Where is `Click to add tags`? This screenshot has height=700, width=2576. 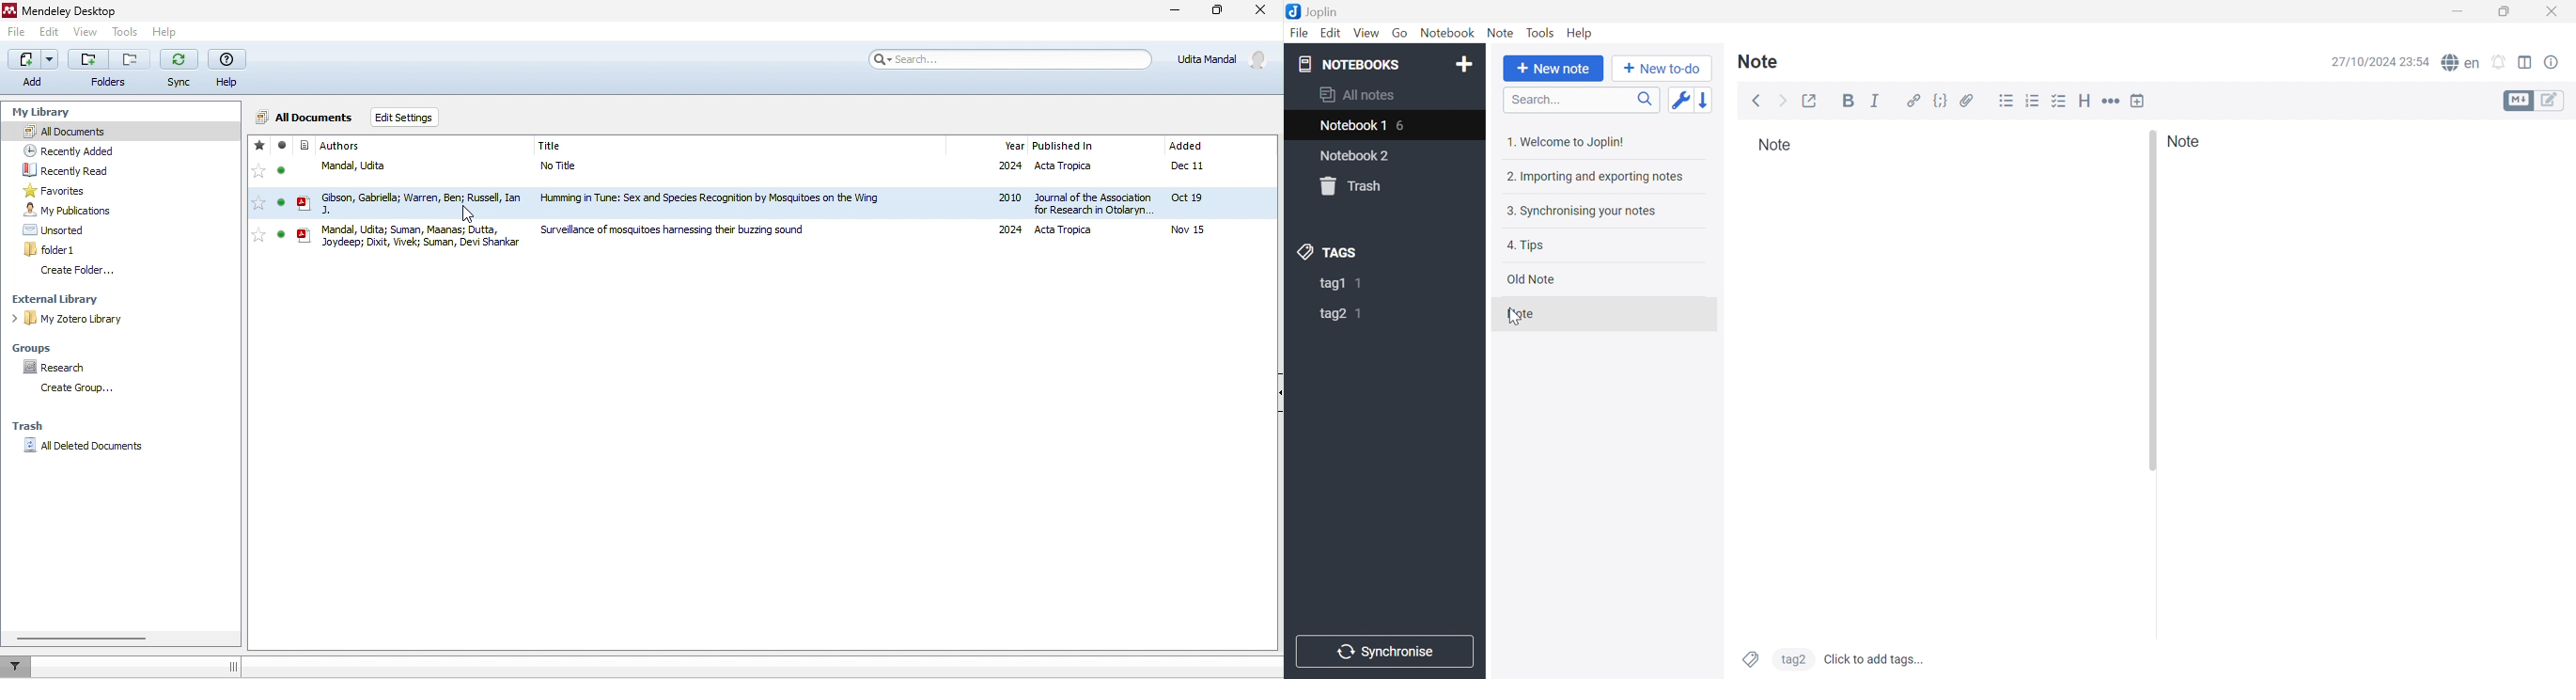 Click to add tags is located at coordinates (1875, 657).